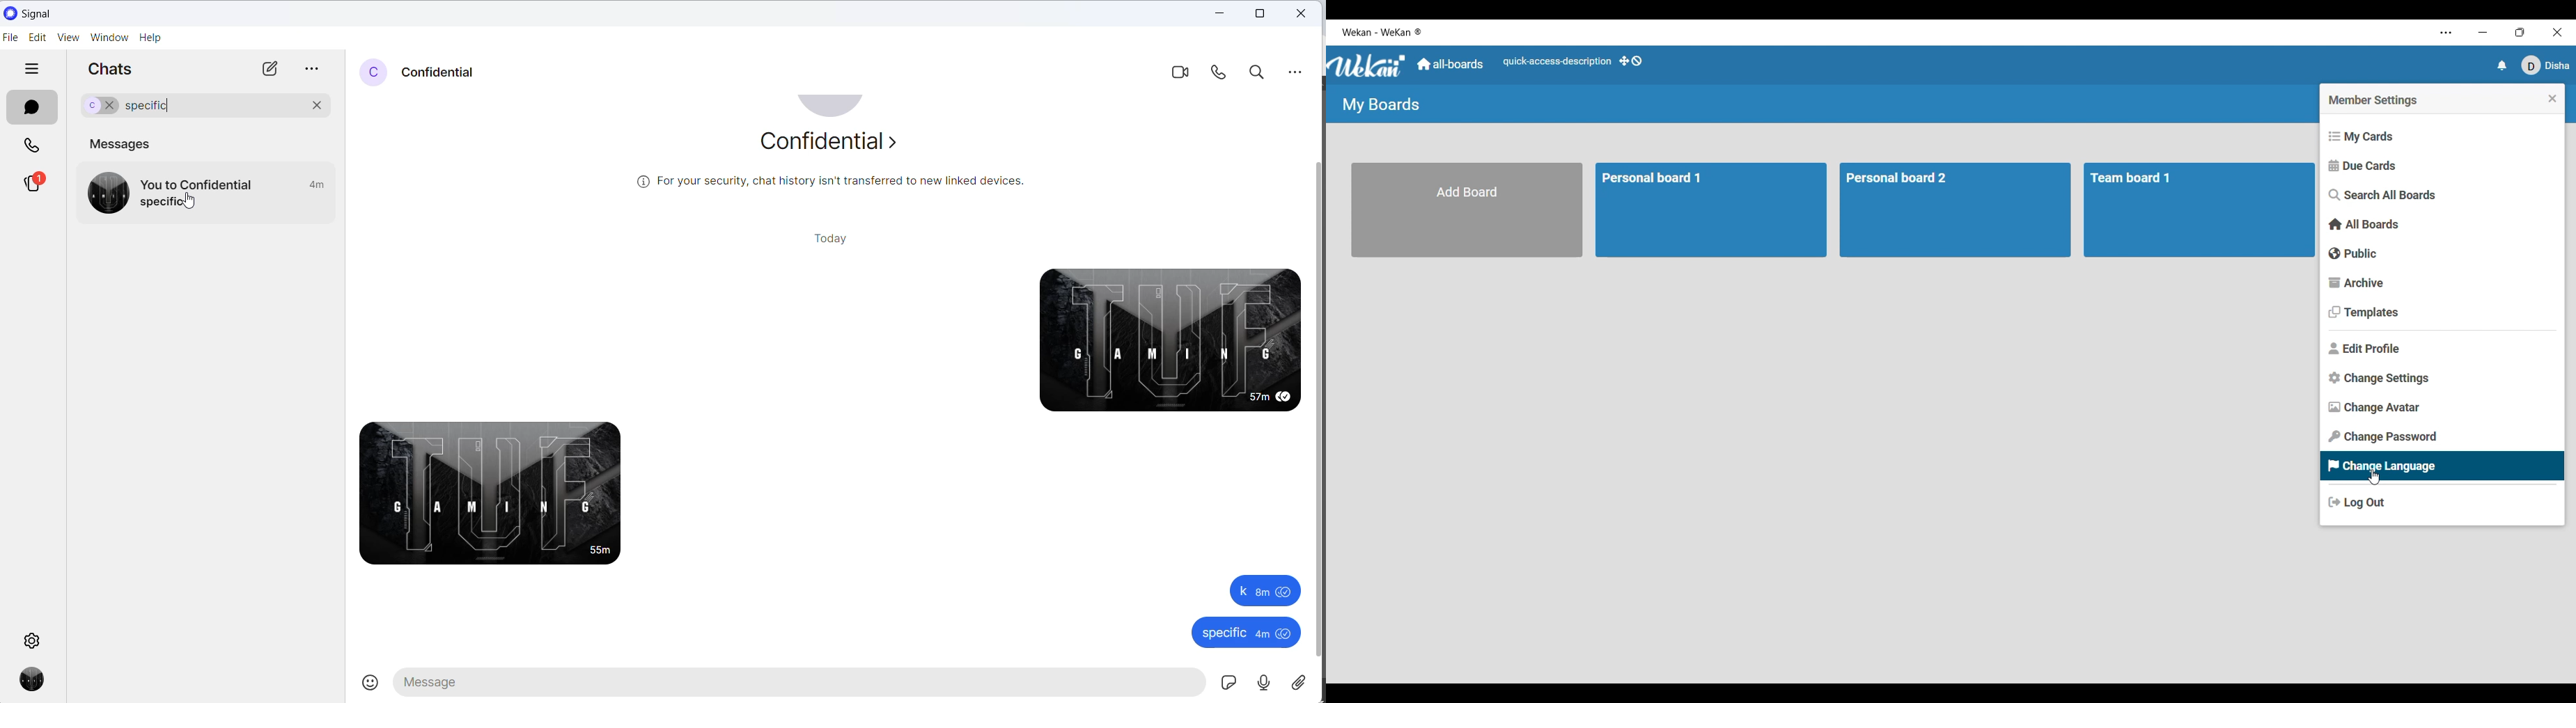  I want to click on edit, so click(38, 38).